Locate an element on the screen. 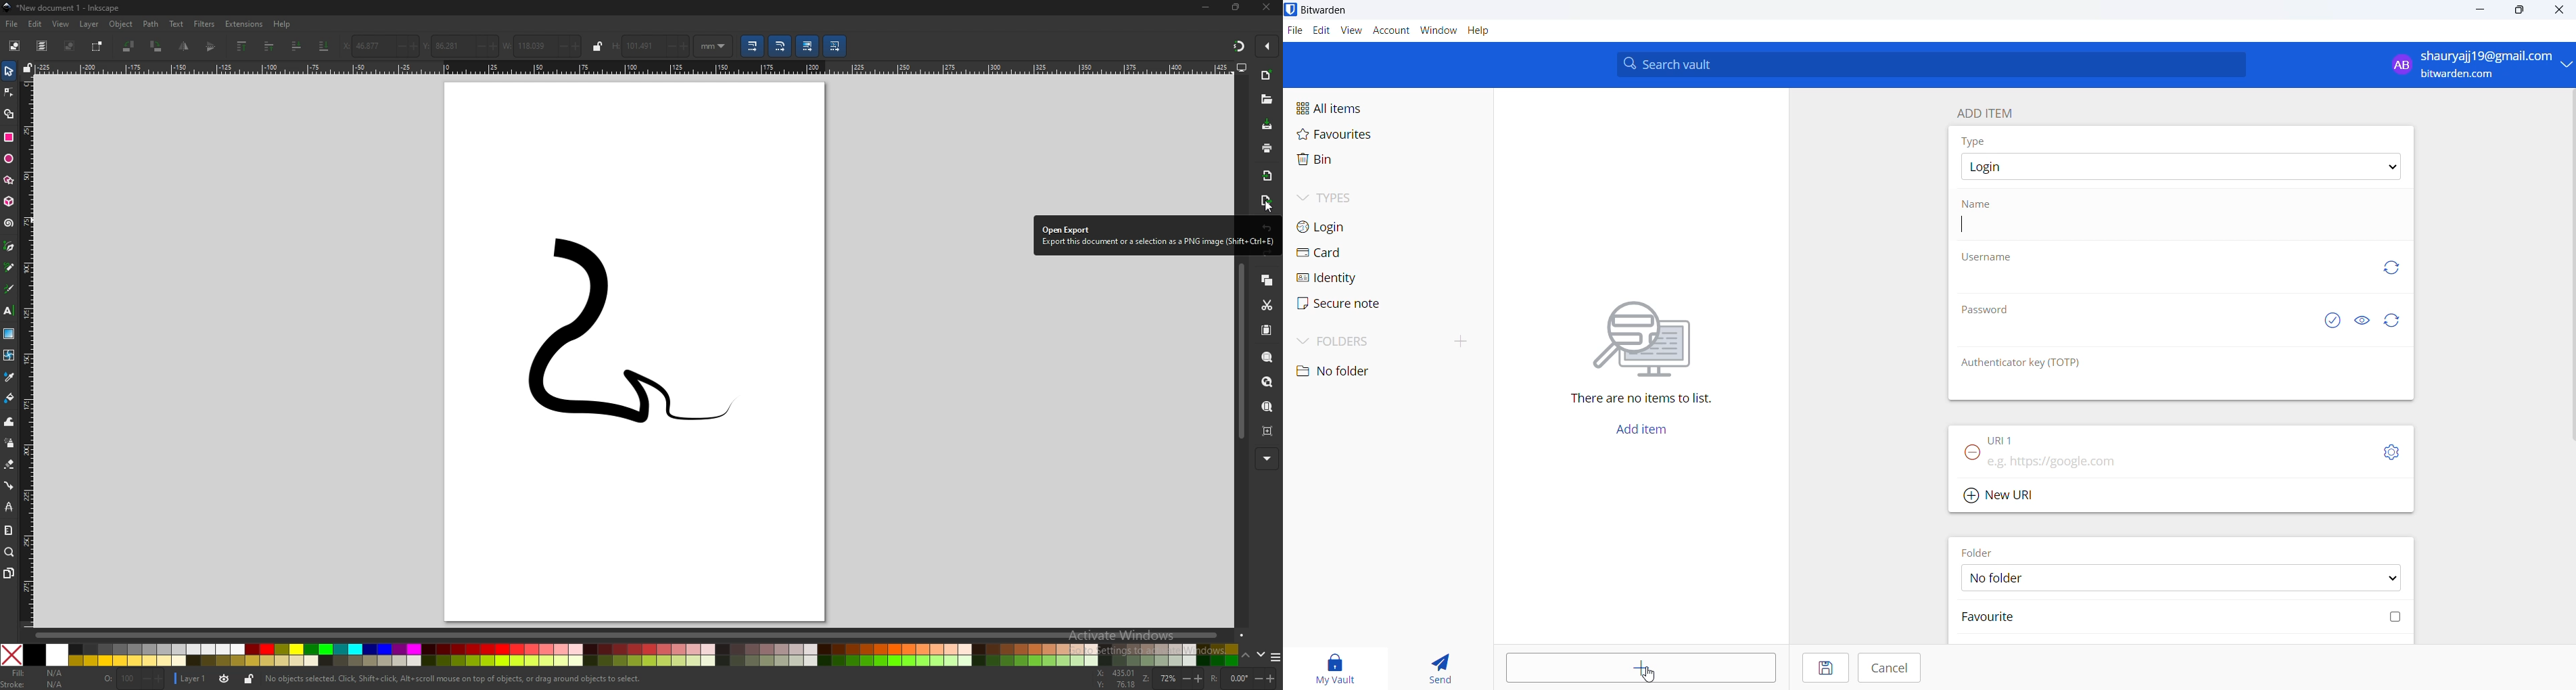  Username text box is located at coordinates (2156, 286).